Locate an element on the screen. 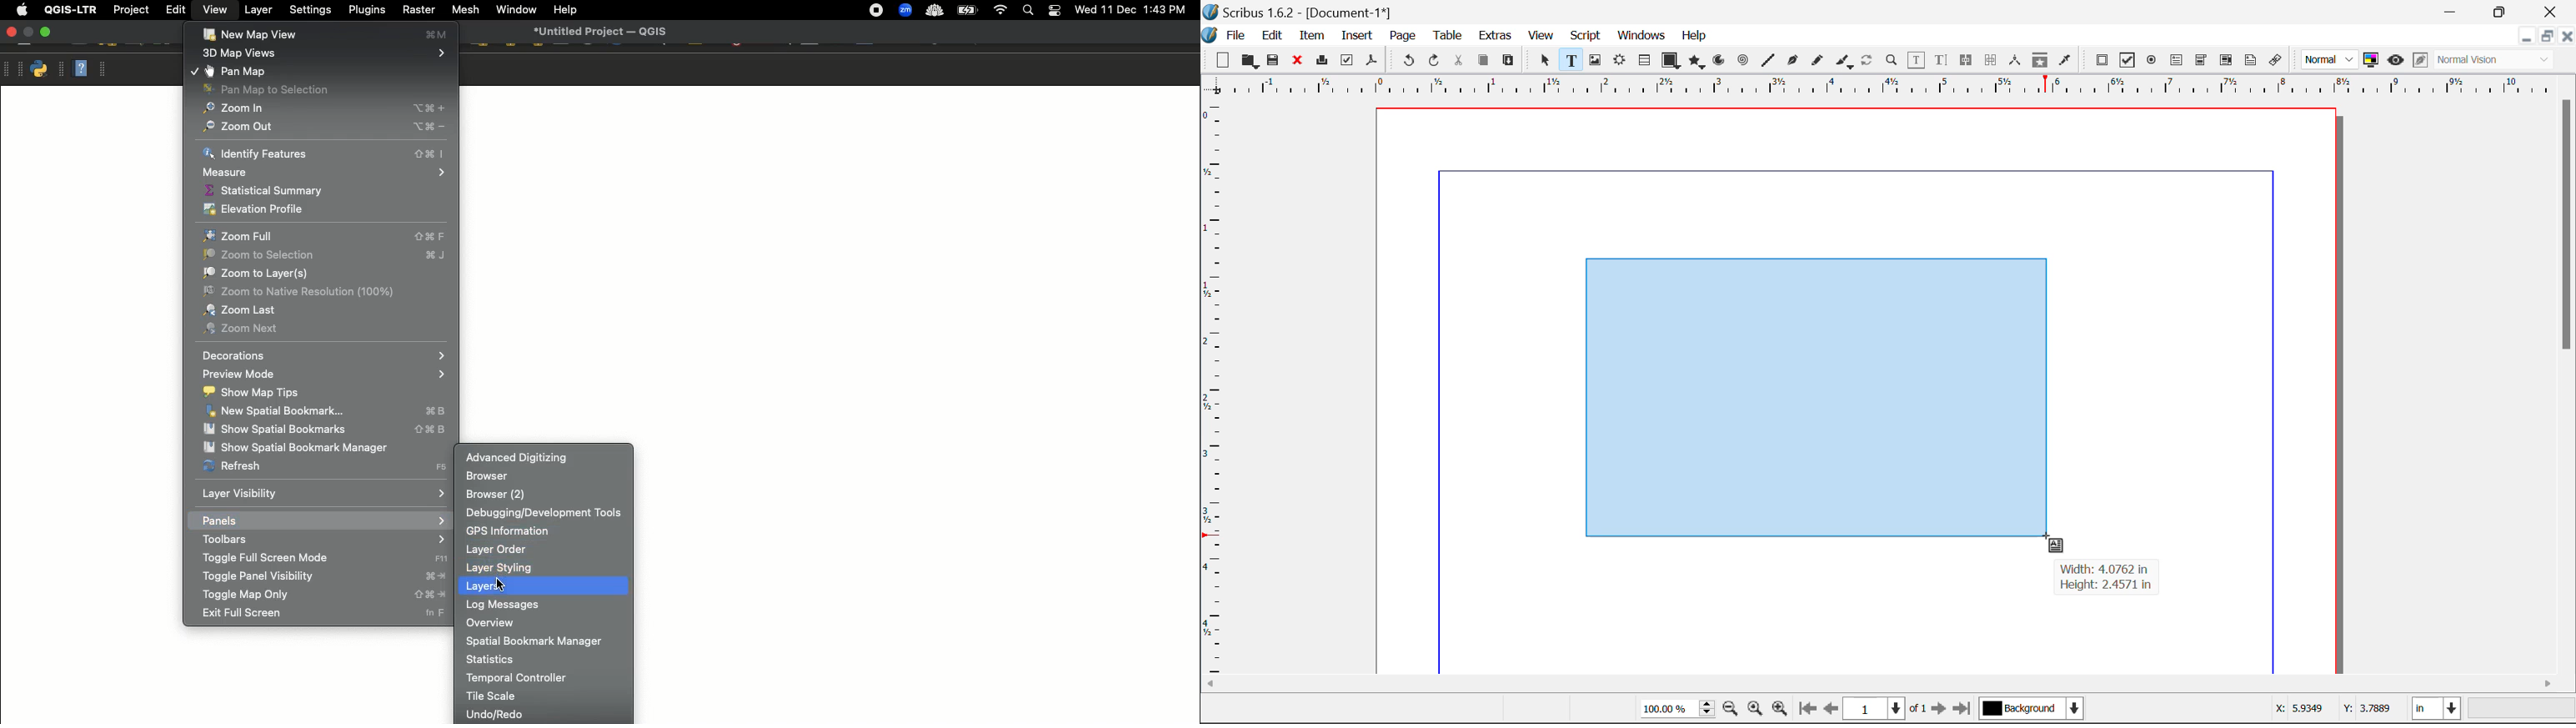 This screenshot has width=2576, height=728. New Map View is located at coordinates (327, 35).